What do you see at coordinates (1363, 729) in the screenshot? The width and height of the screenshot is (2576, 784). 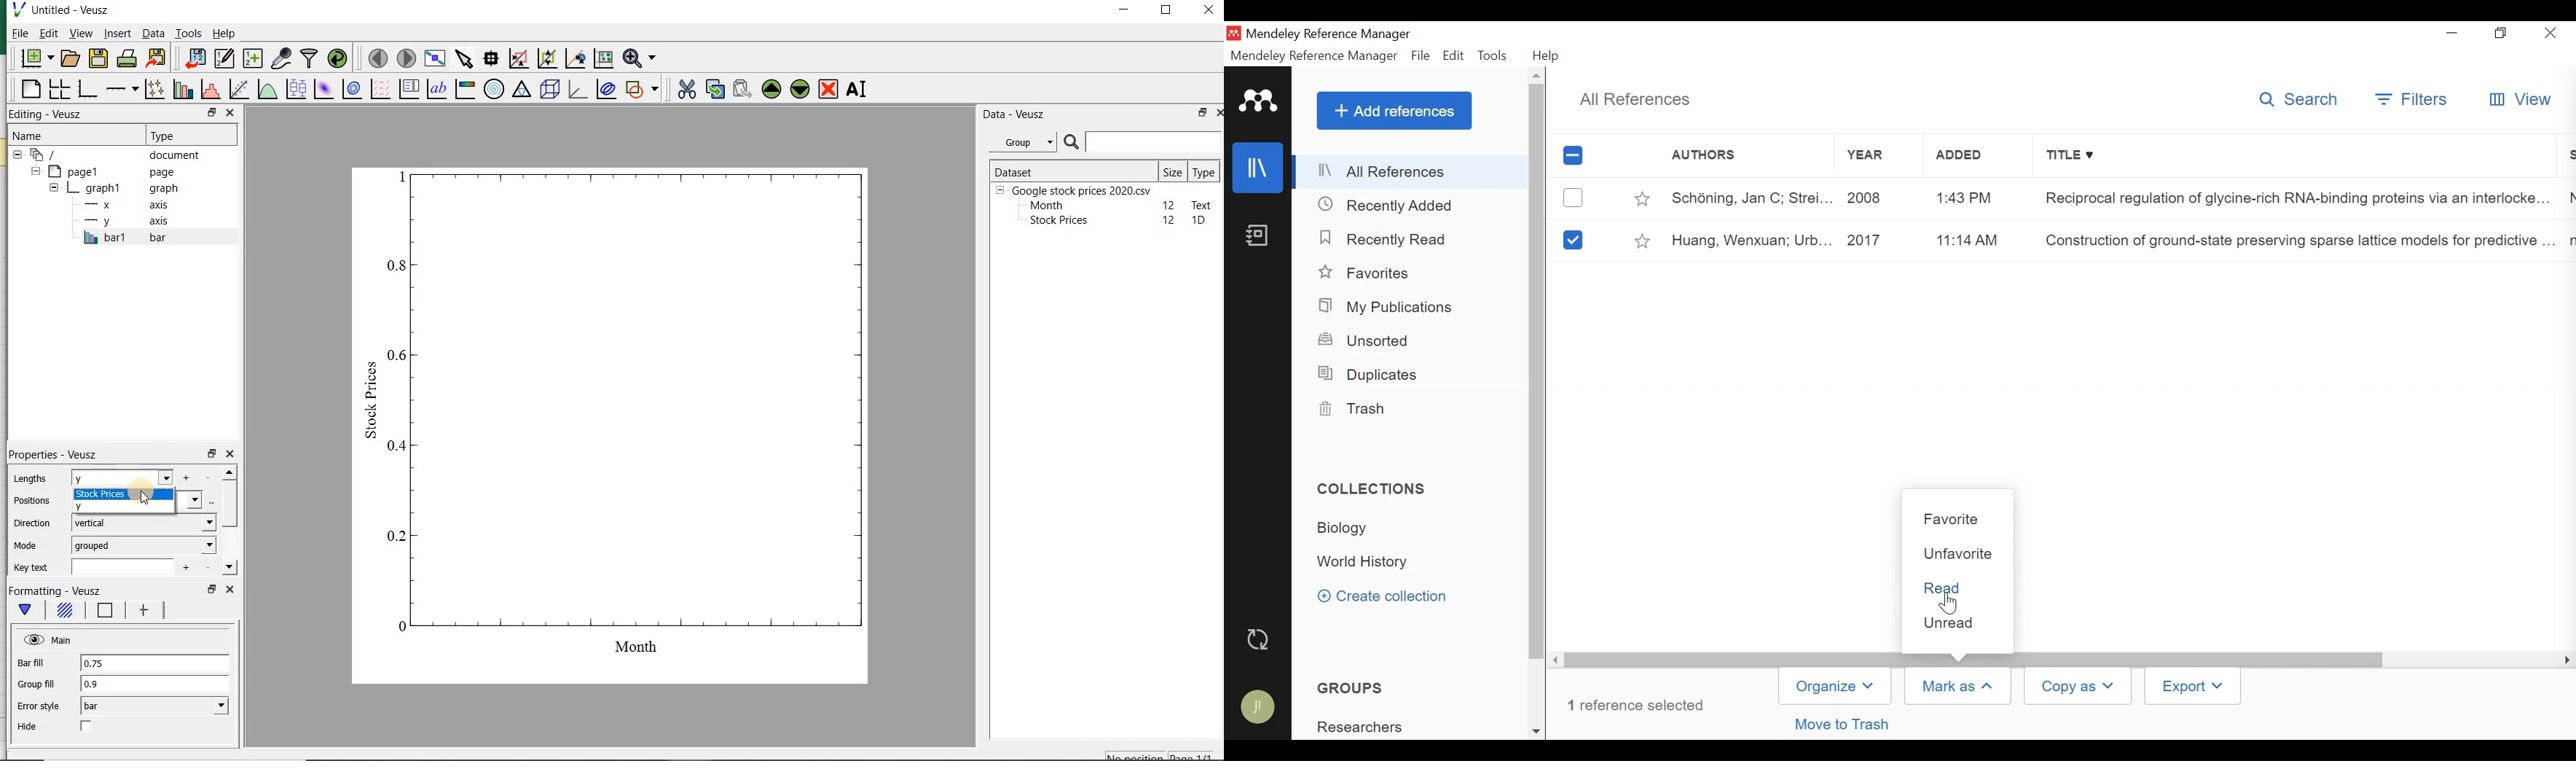 I see `Researchers` at bounding box center [1363, 729].